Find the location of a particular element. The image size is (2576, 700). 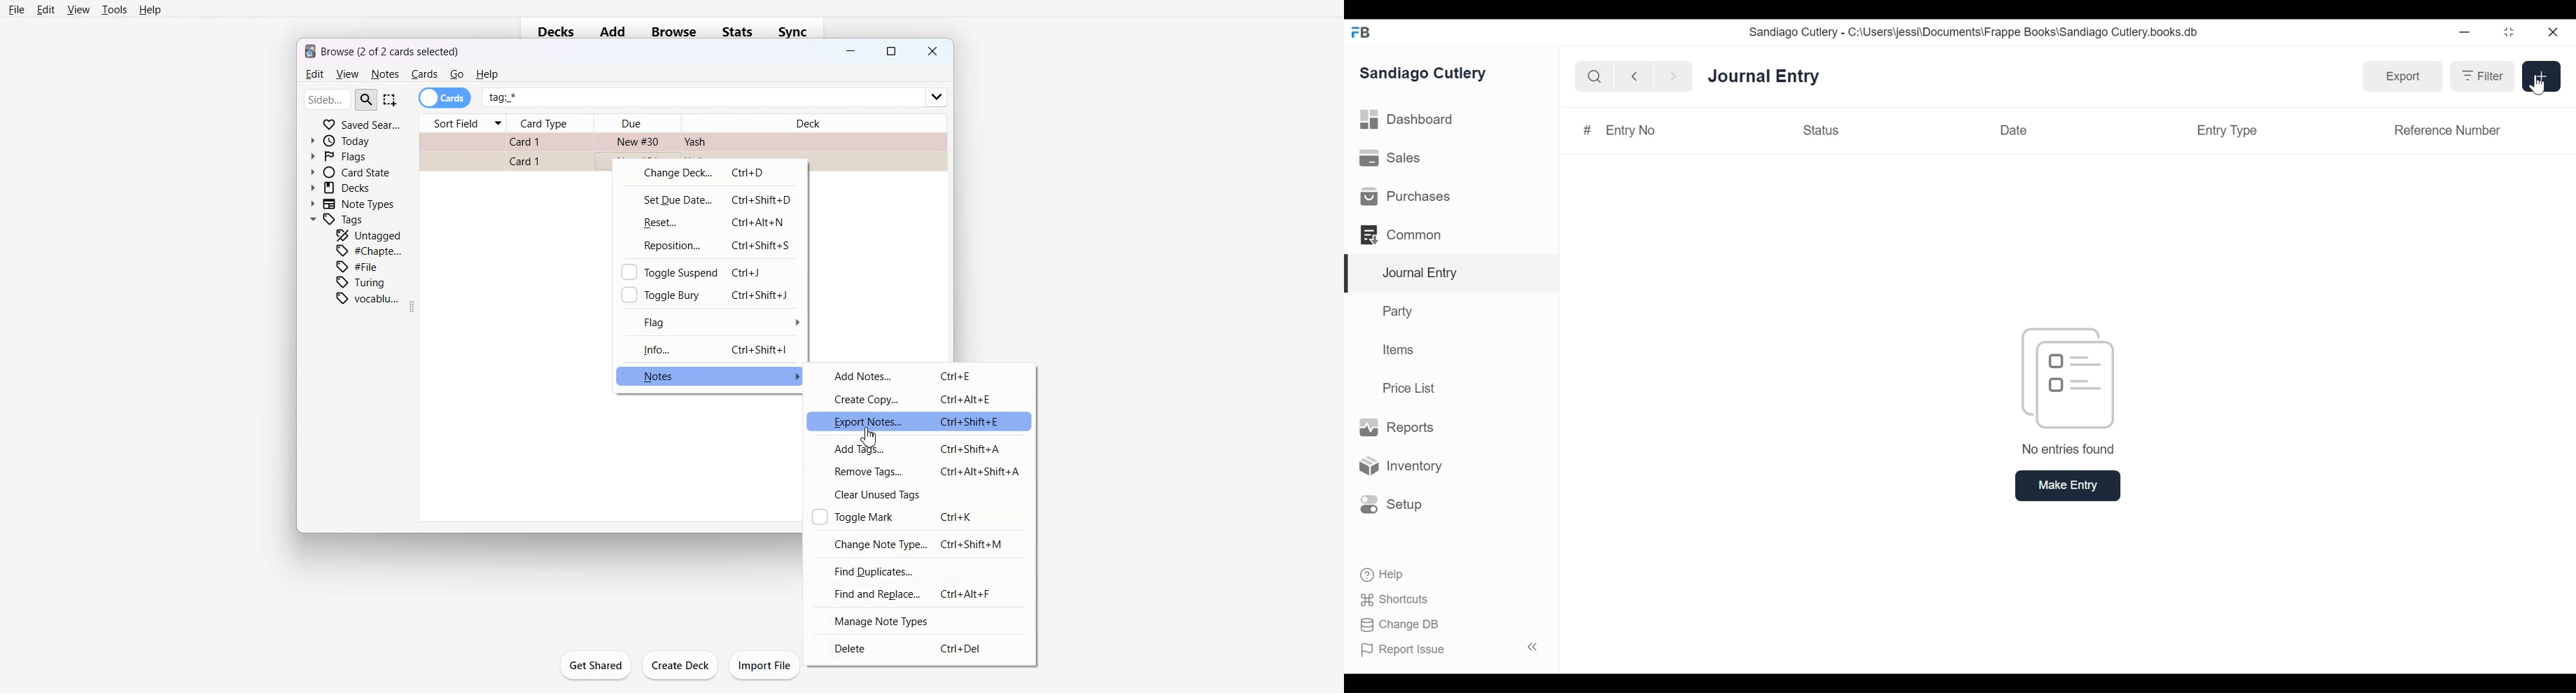

Navigate back is located at coordinates (1634, 78).